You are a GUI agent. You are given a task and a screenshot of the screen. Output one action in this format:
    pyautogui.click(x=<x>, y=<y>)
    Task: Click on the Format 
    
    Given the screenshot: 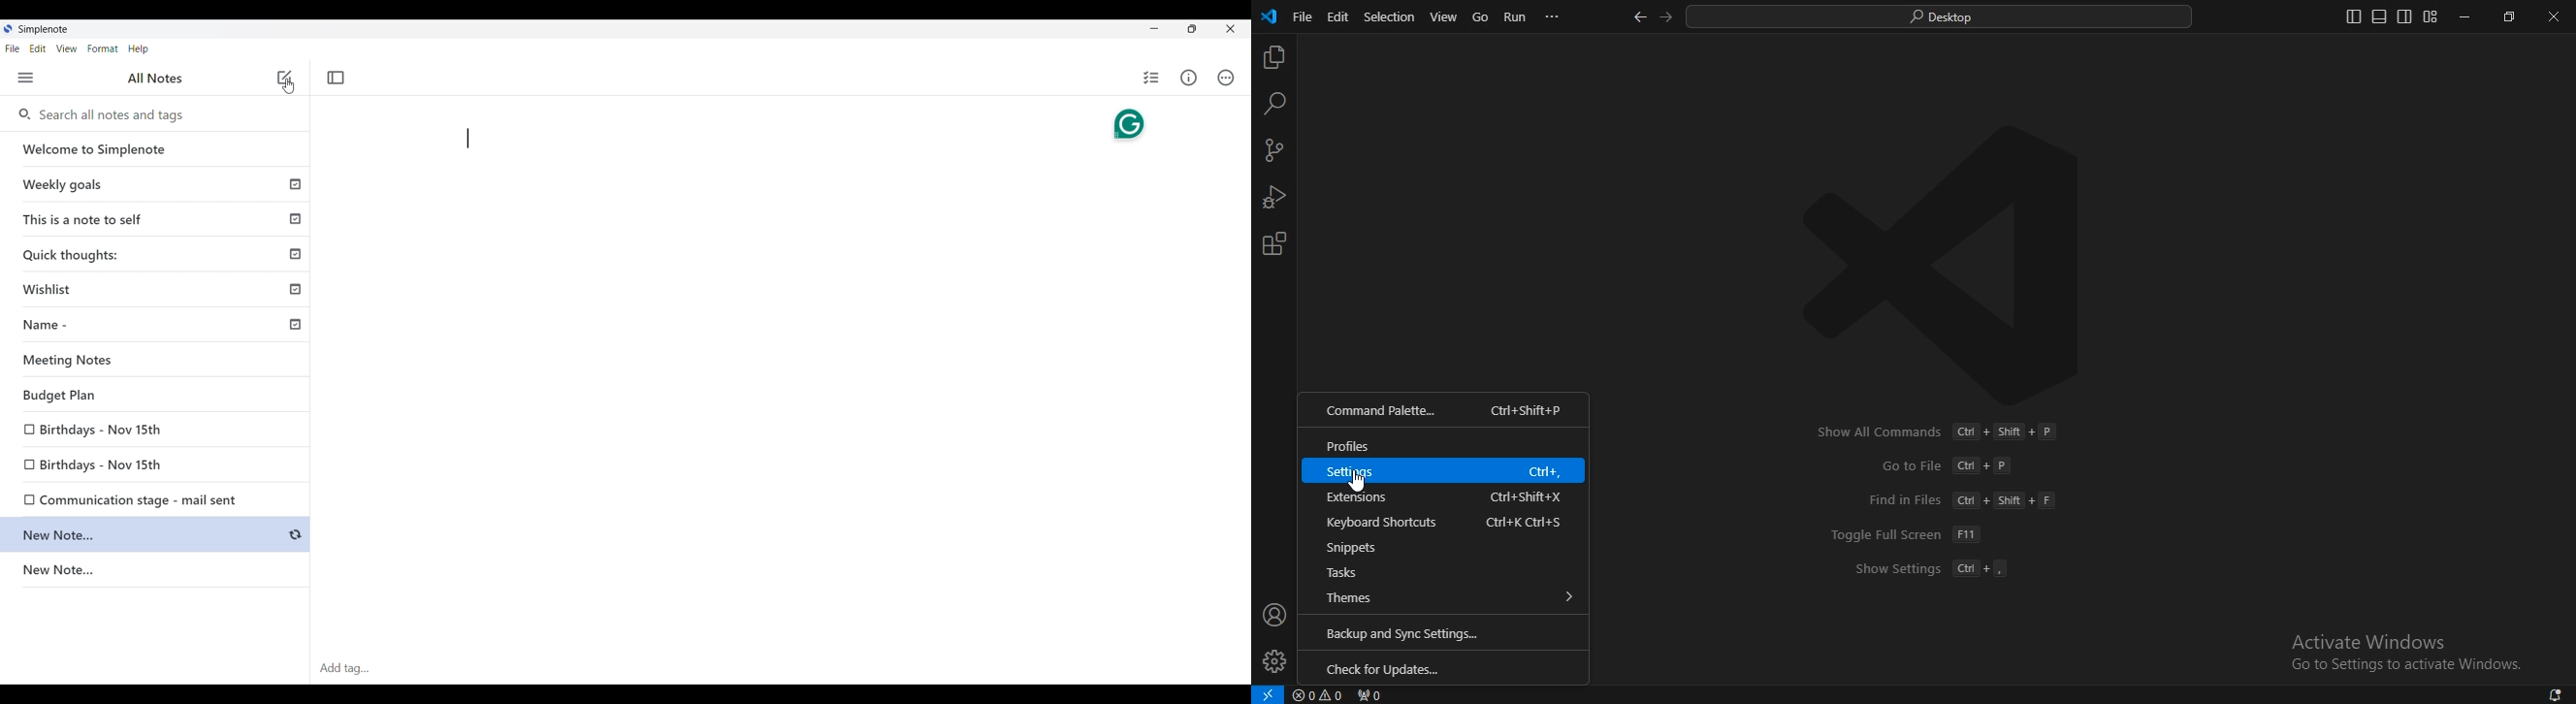 What is the action you would take?
    pyautogui.click(x=103, y=49)
    